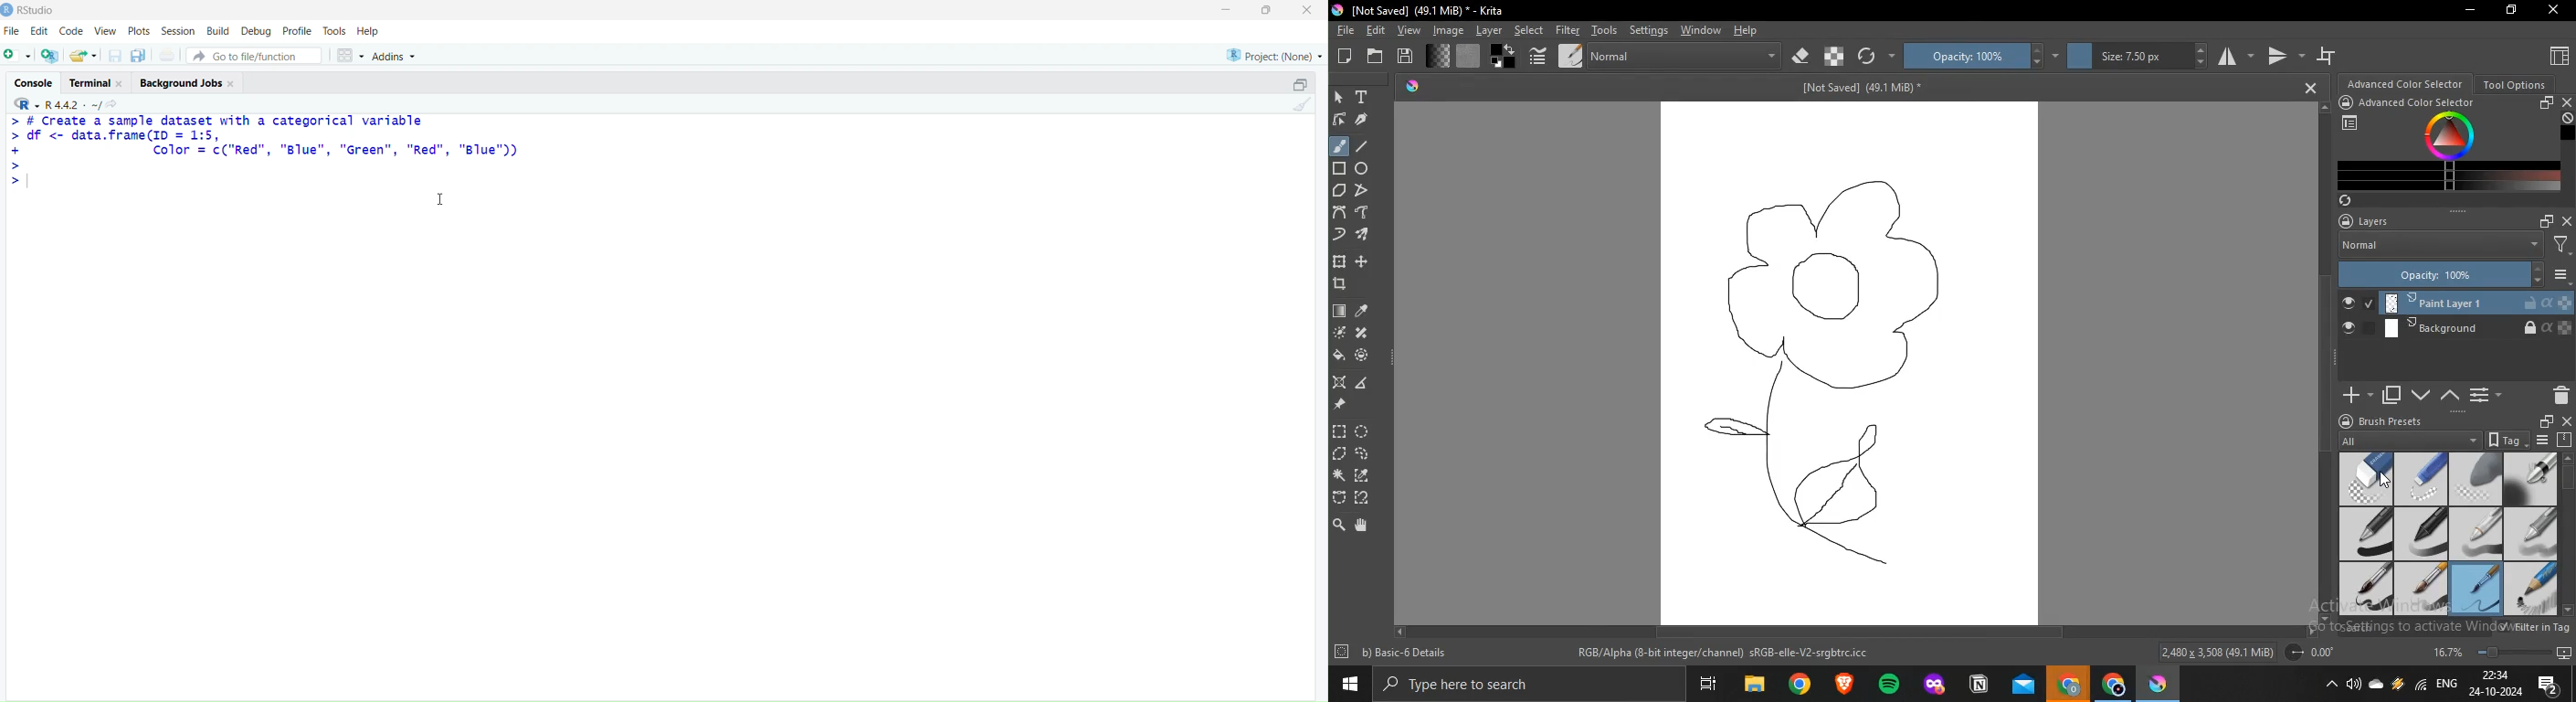 The image size is (2576, 728). I want to click on choose brush preset, so click(1569, 56).